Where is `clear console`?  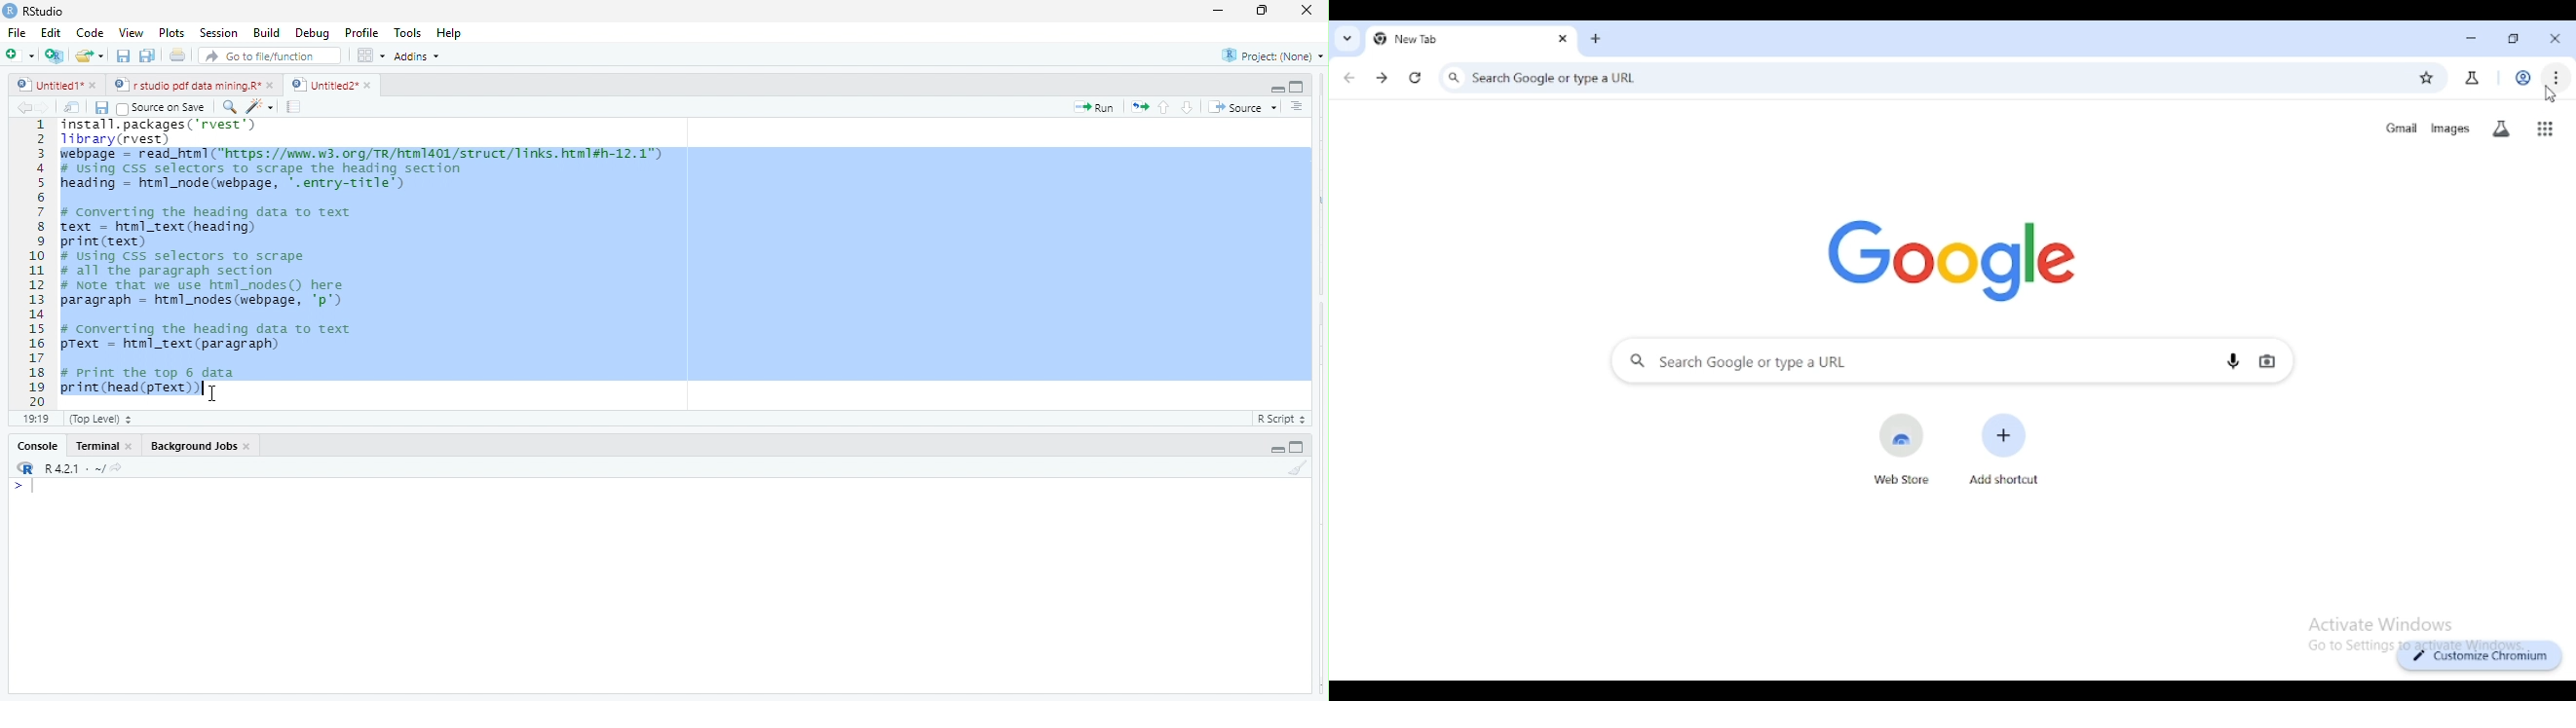 clear console is located at coordinates (1306, 465).